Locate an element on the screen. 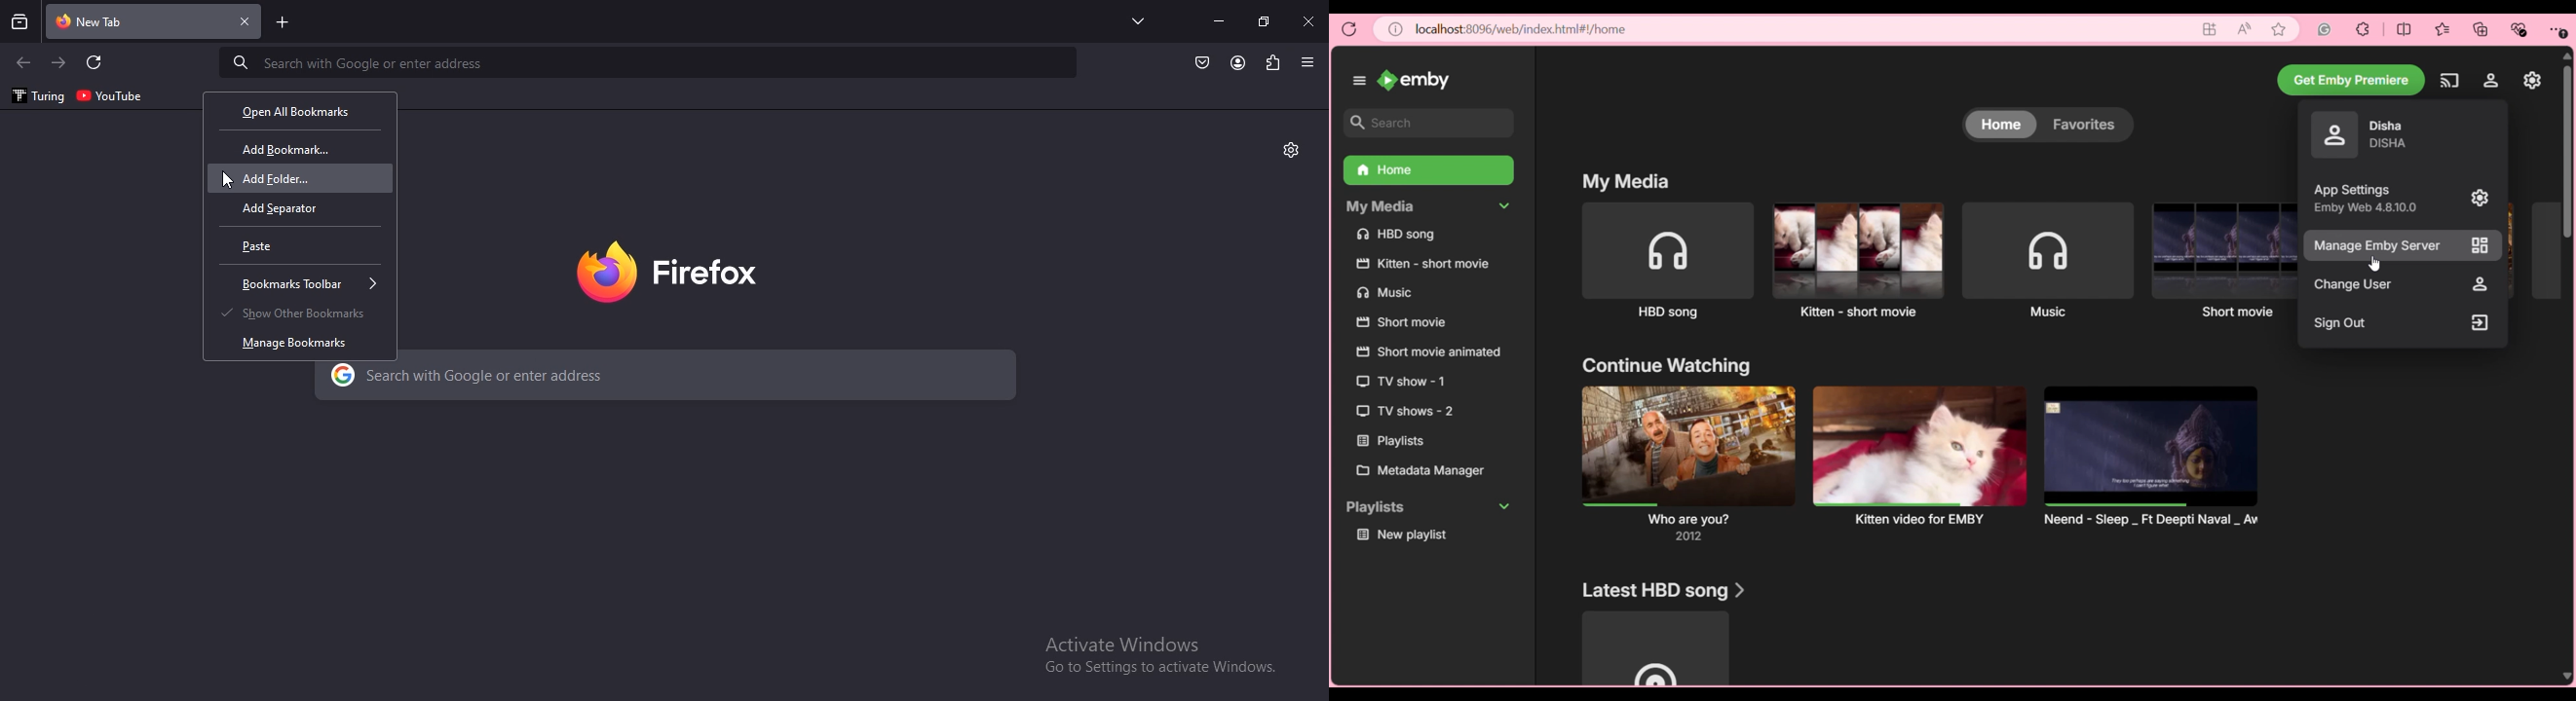 The width and height of the screenshot is (2576, 728). firebox is located at coordinates (663, 269).